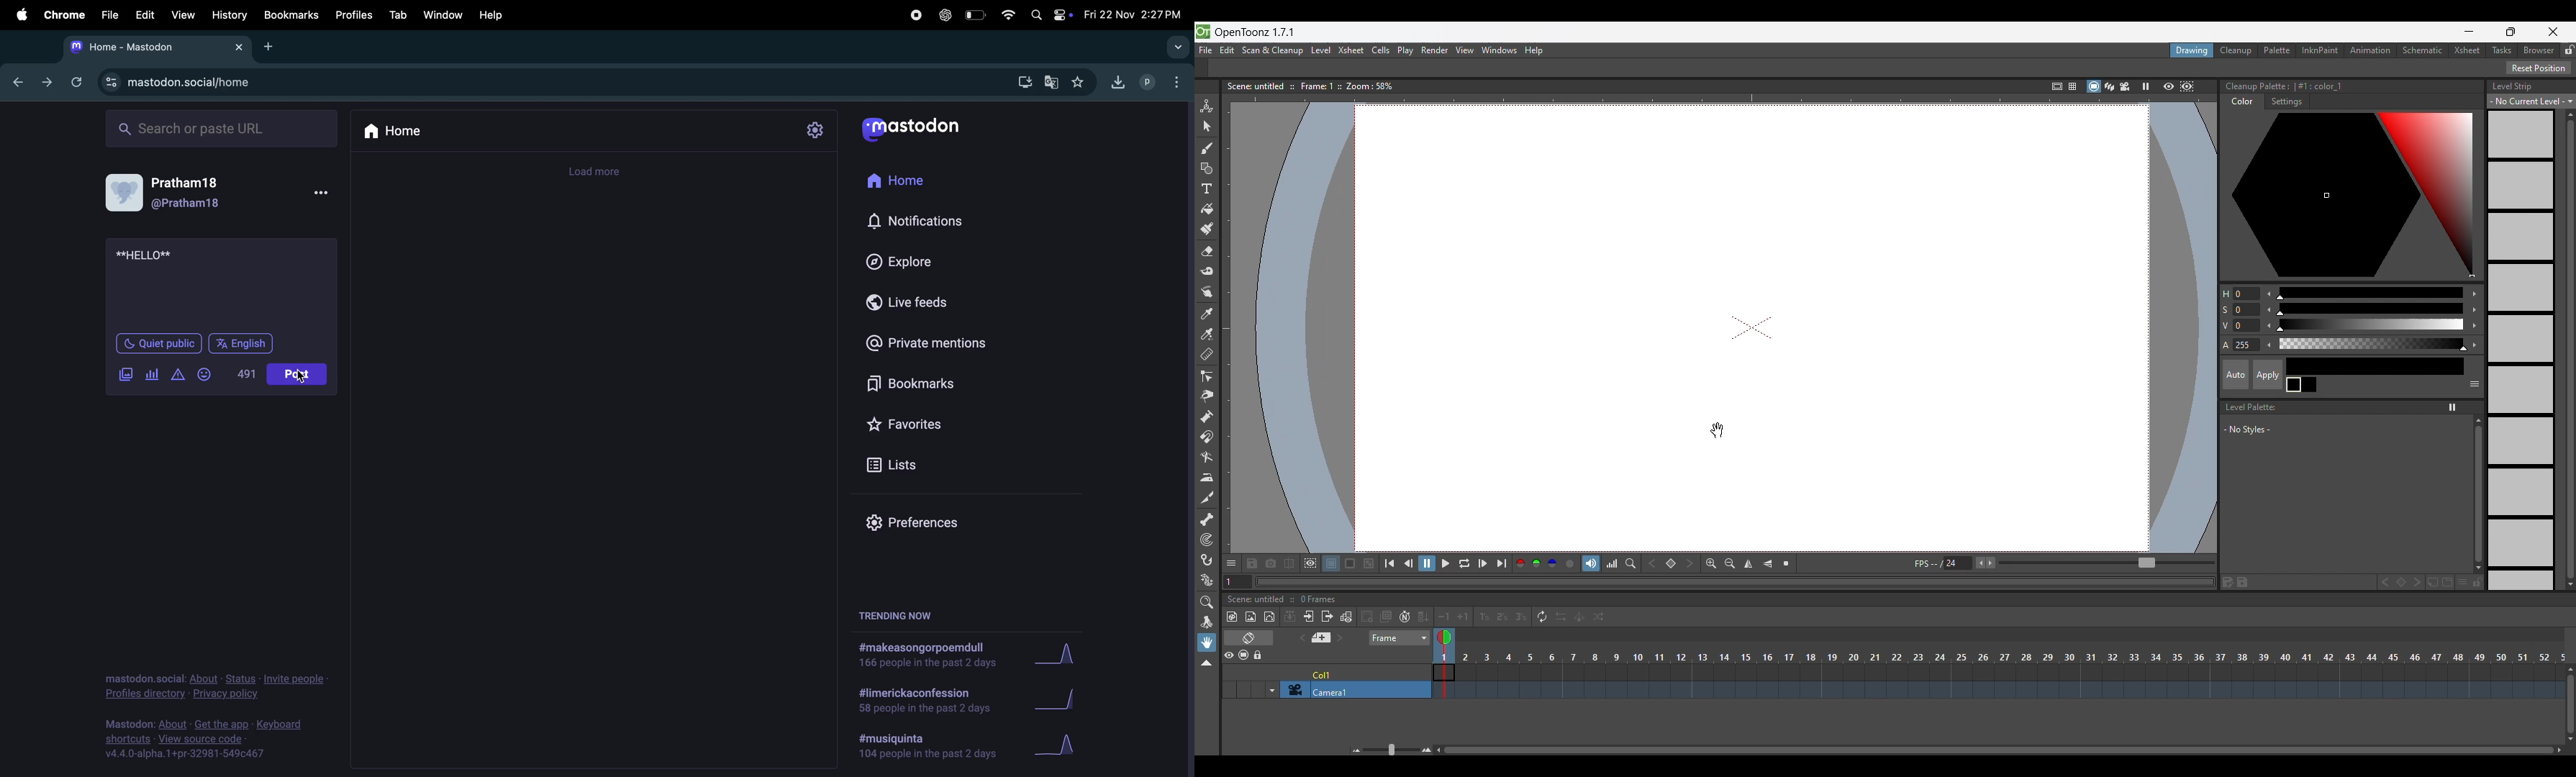 The height and width of the screenshot is (784, 2576). I want to click on chatgpt, so click(947, 15).